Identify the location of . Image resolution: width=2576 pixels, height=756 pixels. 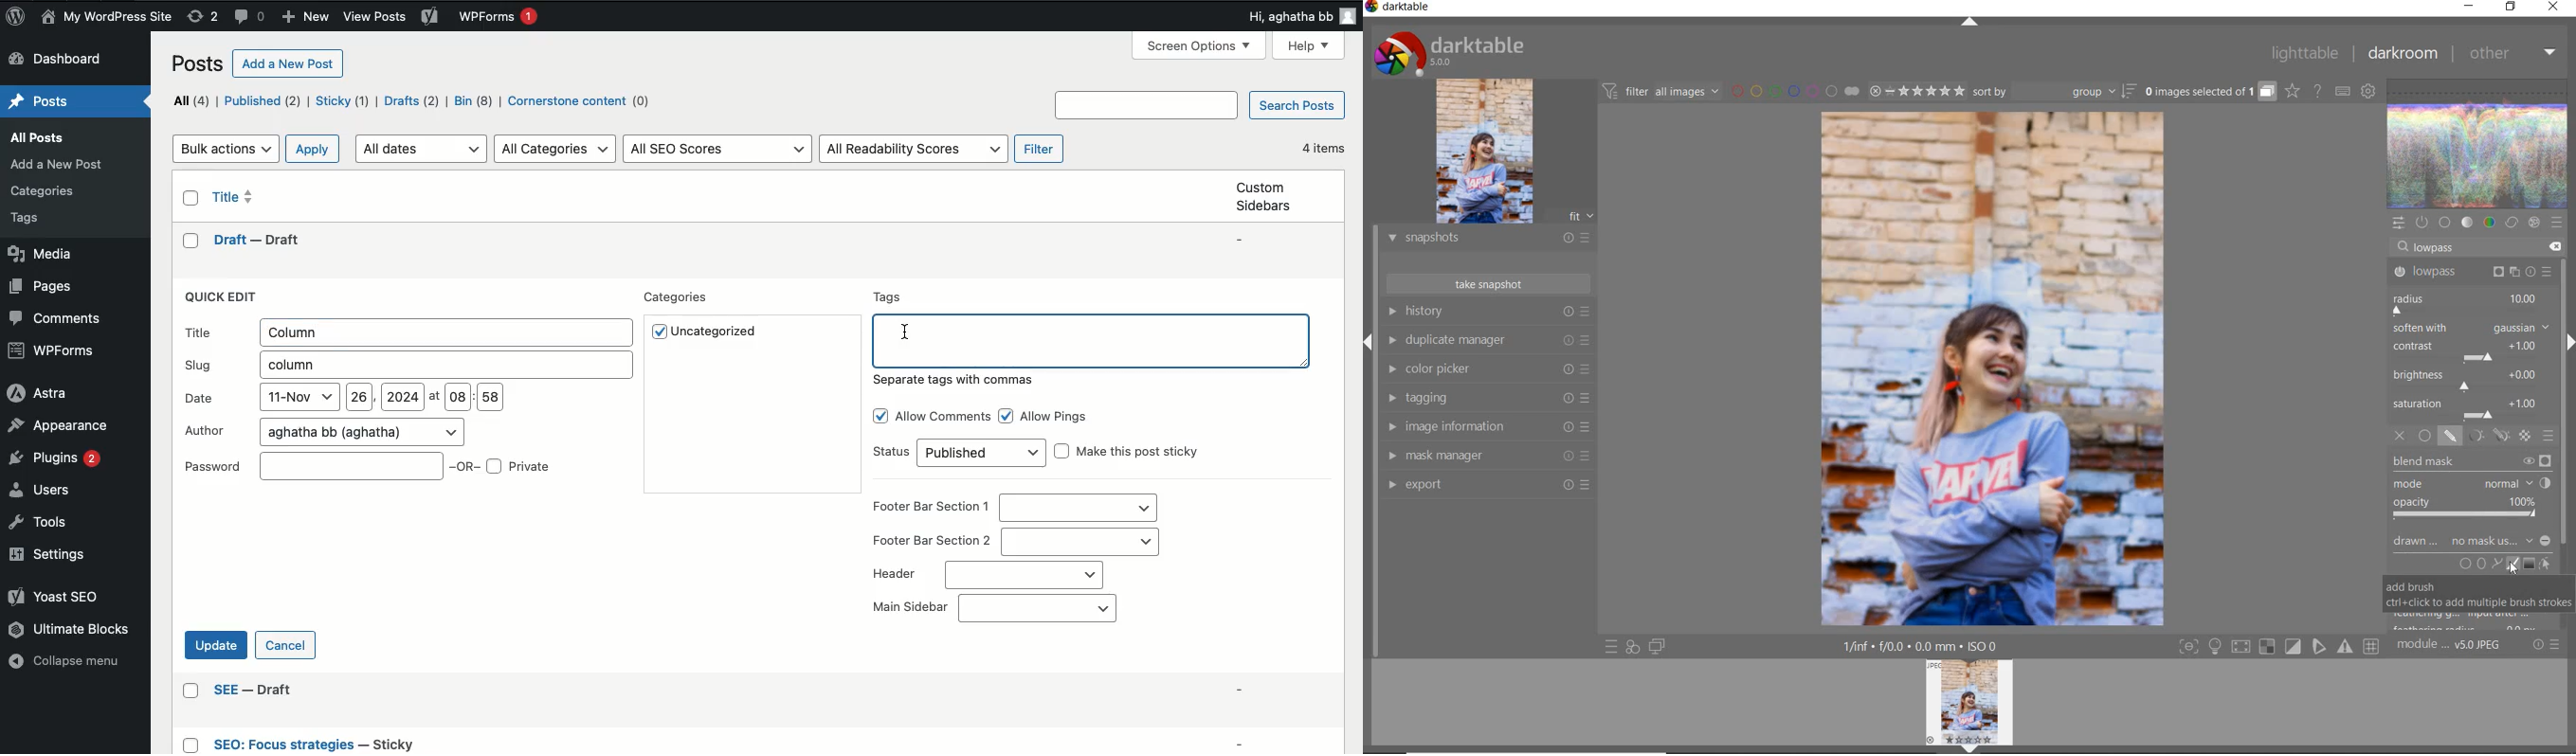
(27, 221).